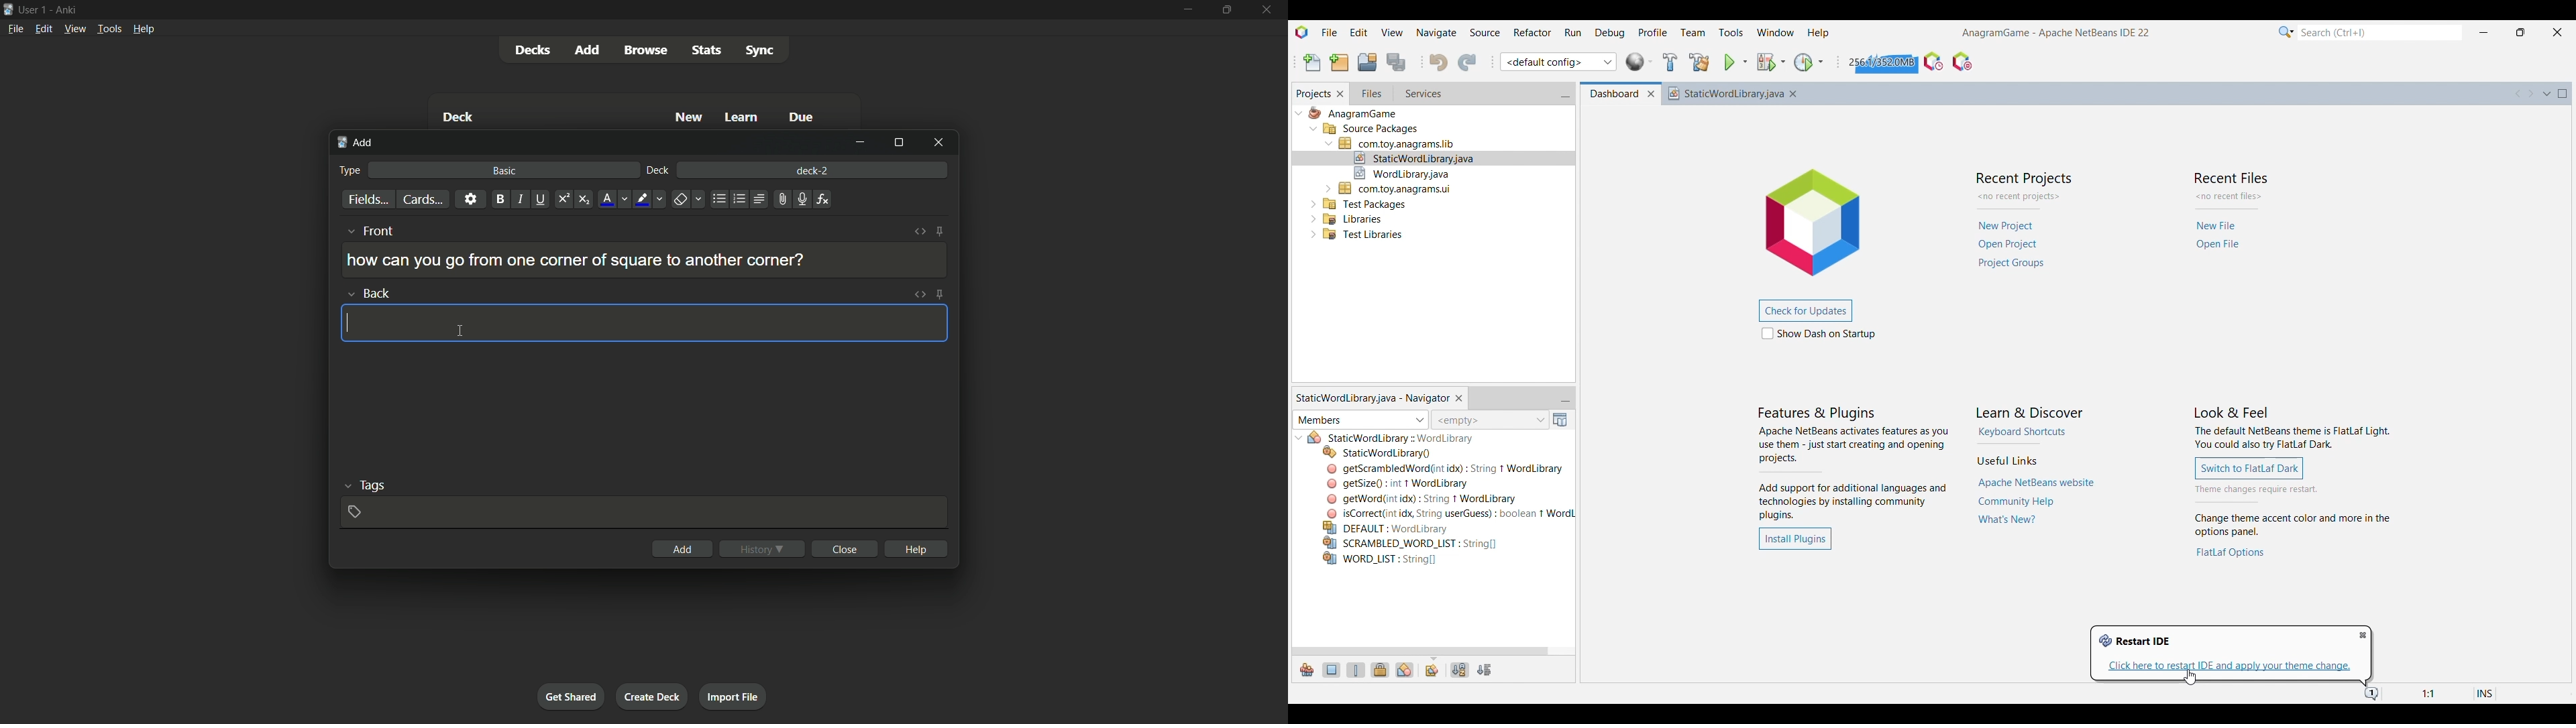 The width and height of the screenshot is (2576, 728). Describe the element at coordinates (718, 199) in the screenshot. I see `unordered list` at that location.